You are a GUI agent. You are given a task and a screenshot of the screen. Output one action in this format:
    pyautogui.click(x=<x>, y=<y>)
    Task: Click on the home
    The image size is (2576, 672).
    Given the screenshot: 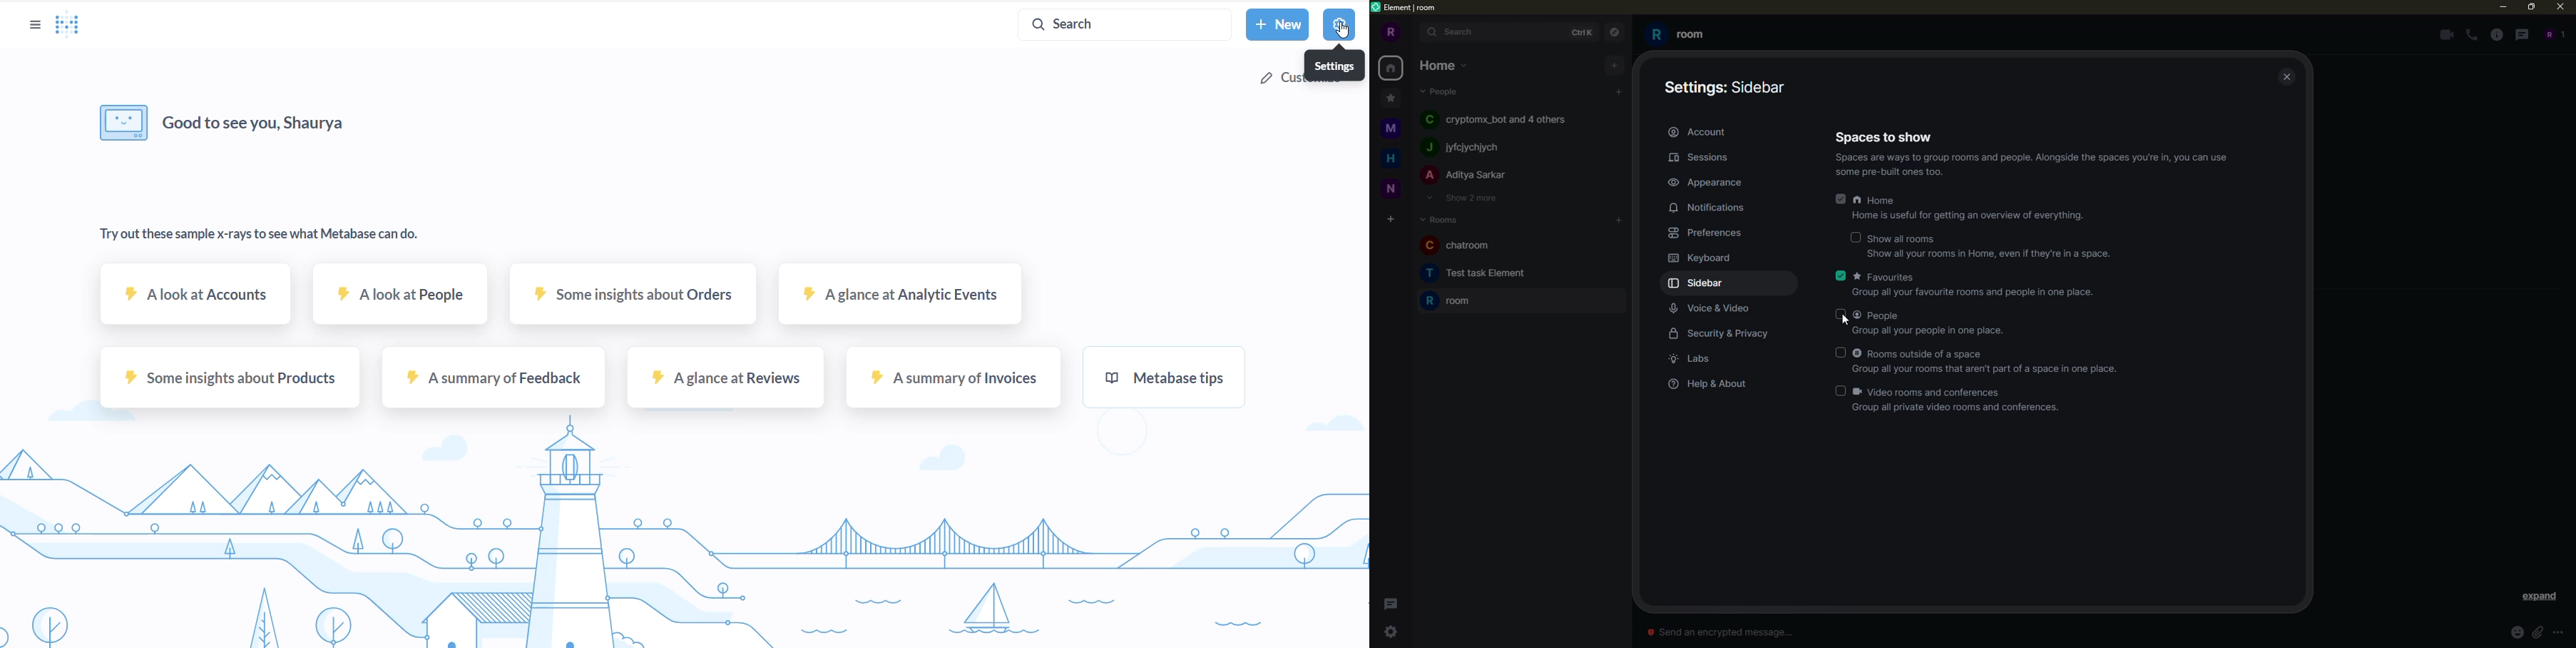 What is the action you would take?
    pyautogui.click(x=1442, y=65)
    